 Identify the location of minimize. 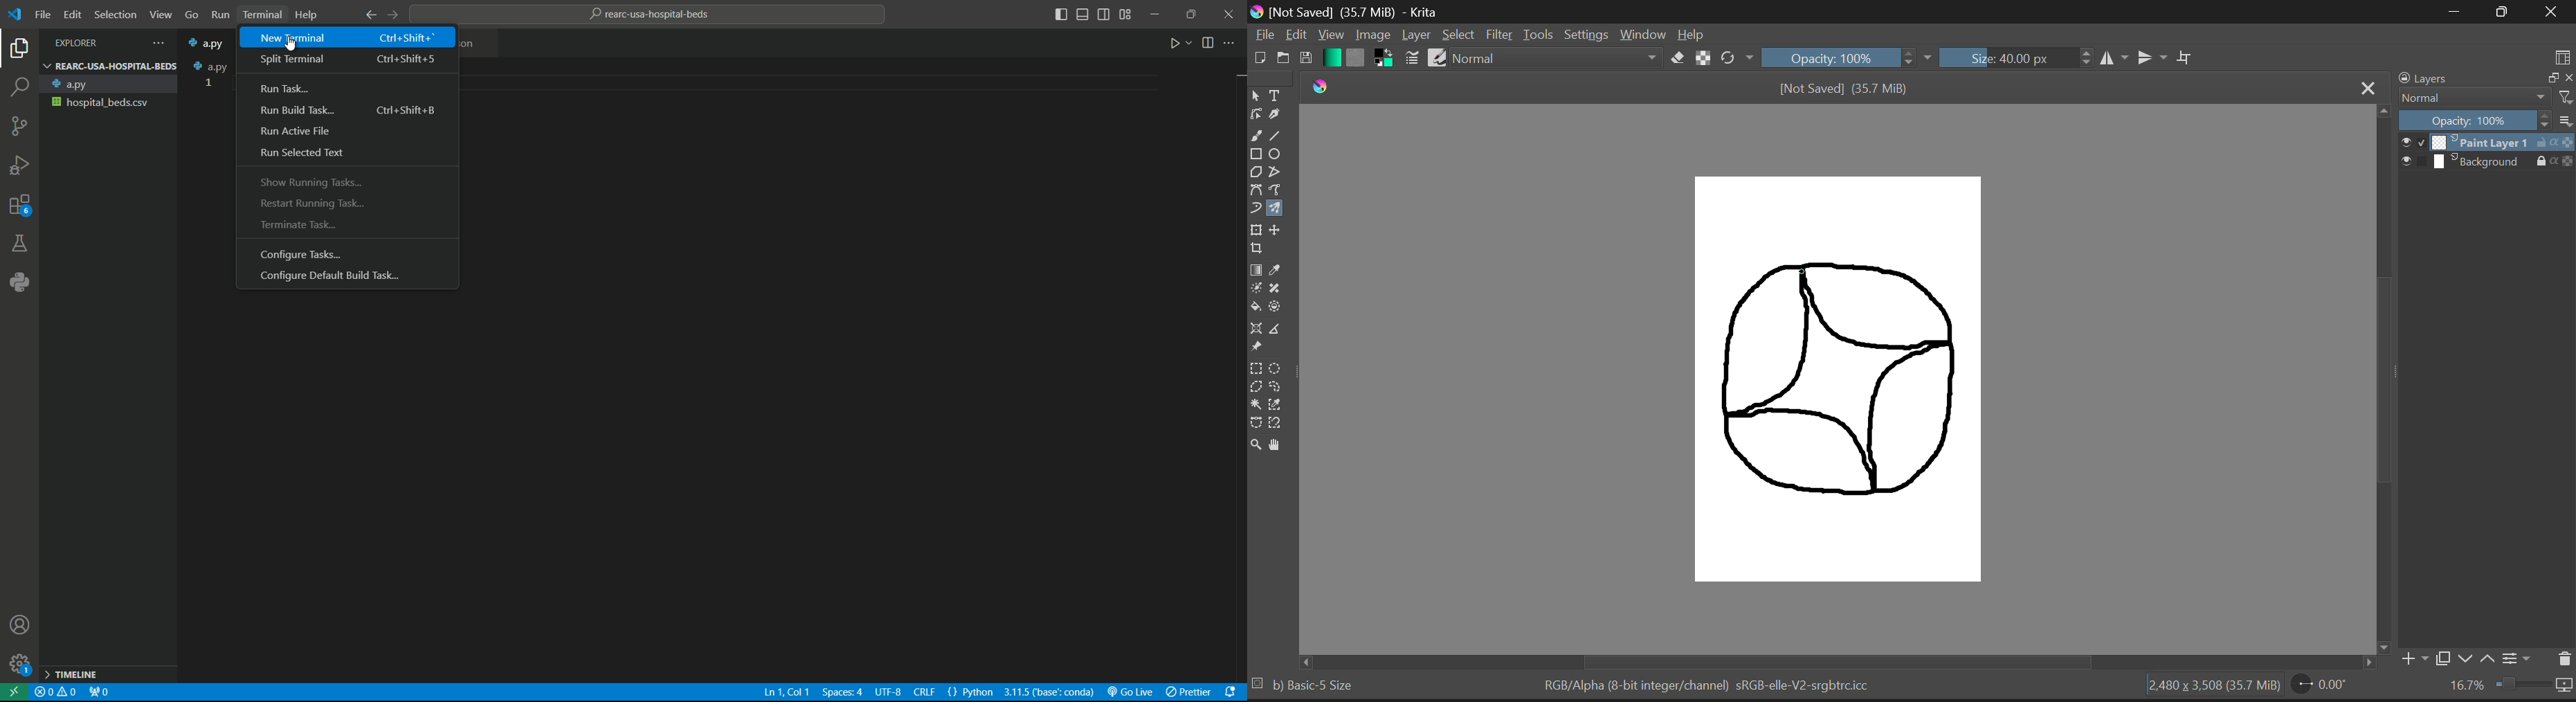
(2551, 76).